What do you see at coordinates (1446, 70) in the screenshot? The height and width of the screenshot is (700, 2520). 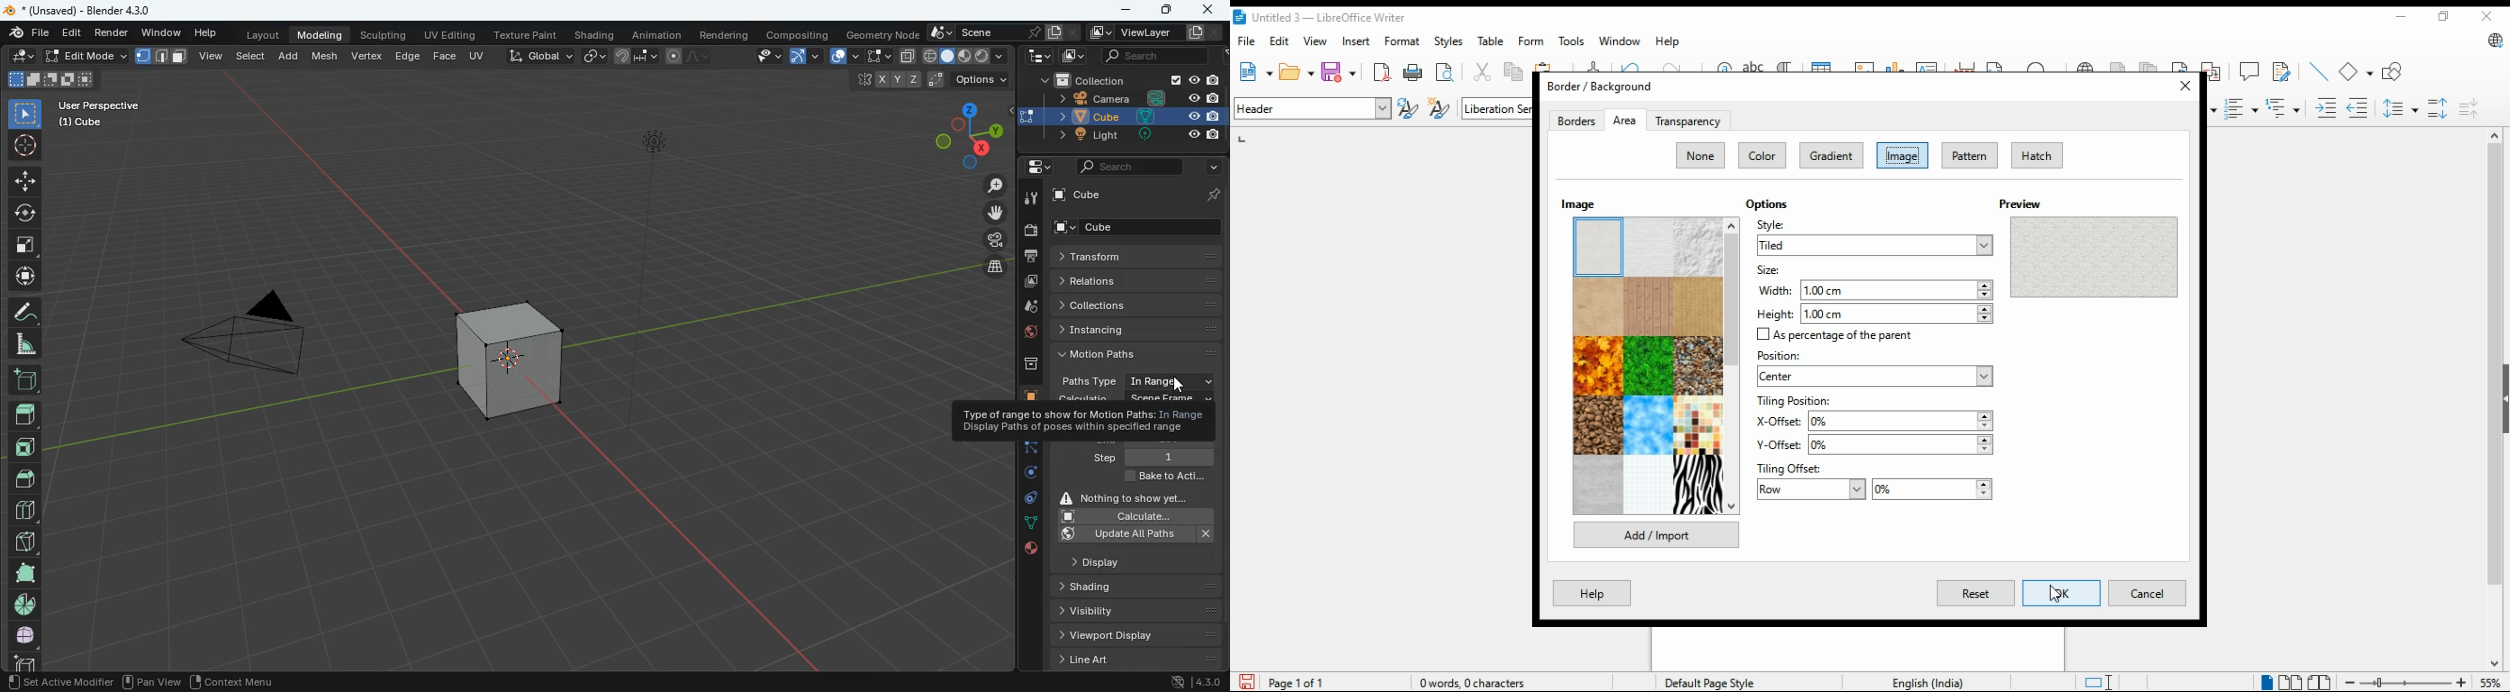 I see `toggle print preview` at bounding box center [1446, 70].